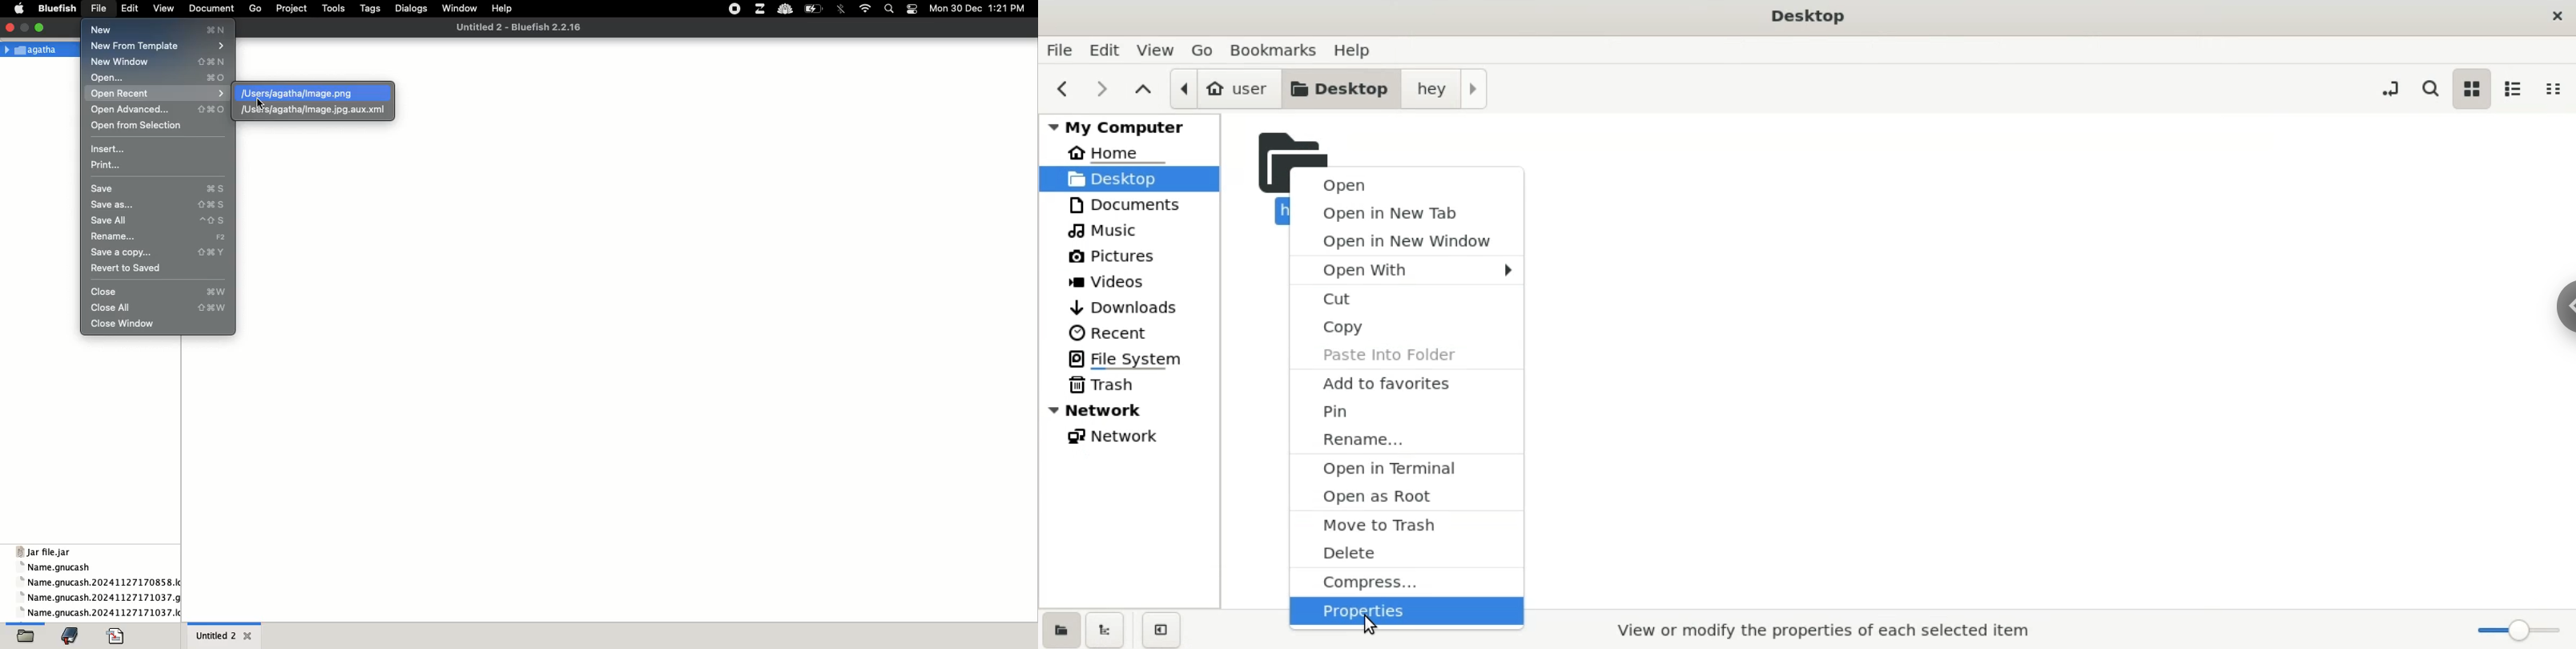  What do you see at coordinates (161, 307) in the screenshot?
I see `close all` at bounding box center [161, 307].